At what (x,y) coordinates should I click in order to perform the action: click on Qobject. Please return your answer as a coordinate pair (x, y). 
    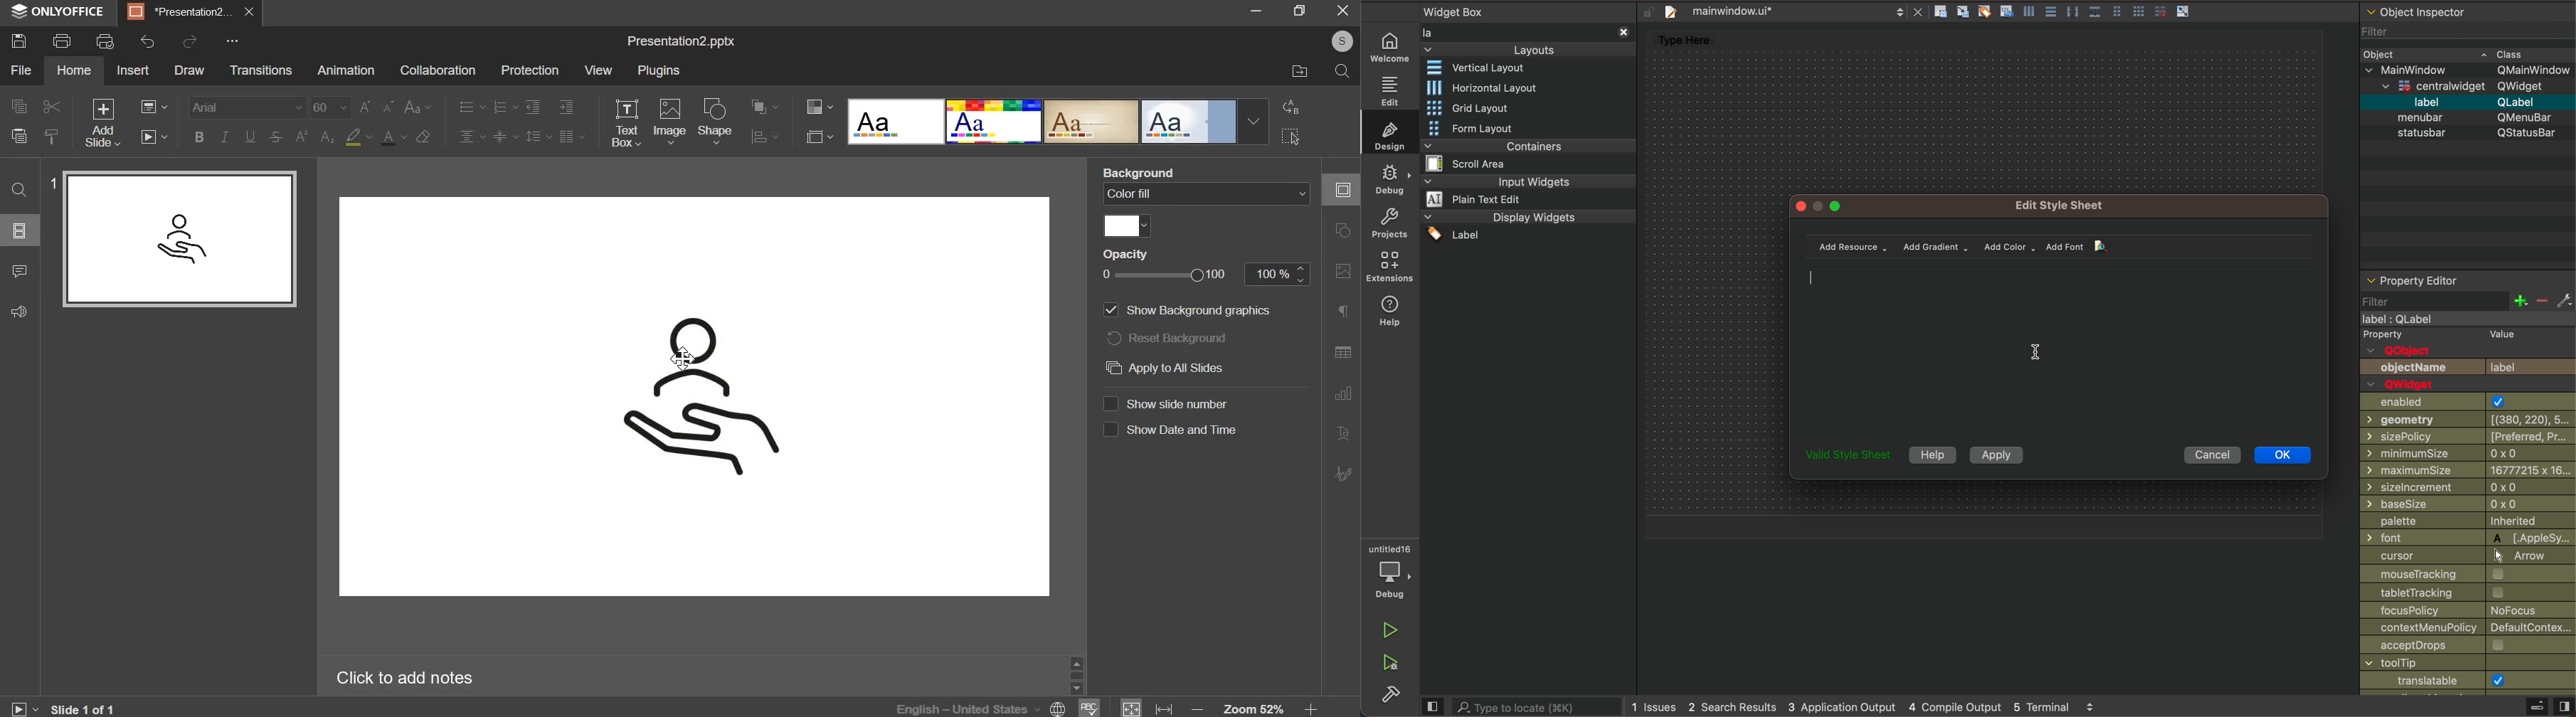
    Looking at the image, I should click on (2469, 344).